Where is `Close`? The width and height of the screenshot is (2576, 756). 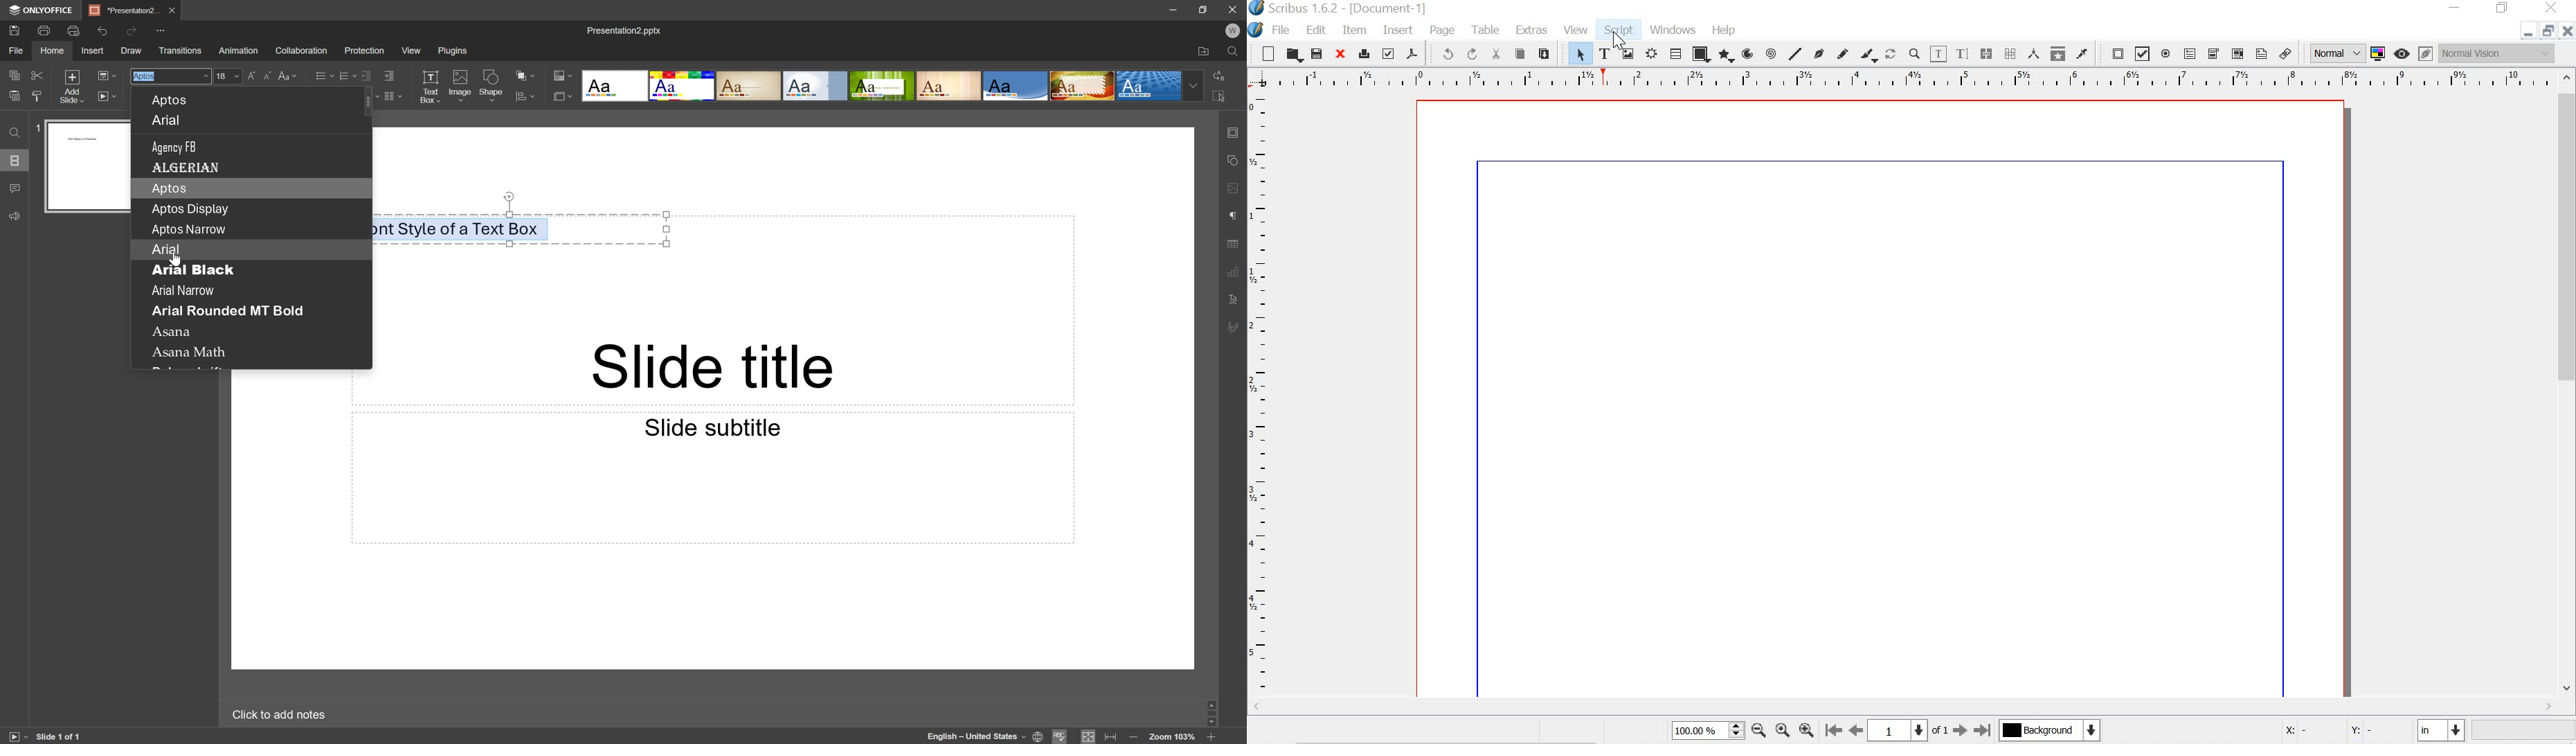
Close is located at coordinates (174, 10).